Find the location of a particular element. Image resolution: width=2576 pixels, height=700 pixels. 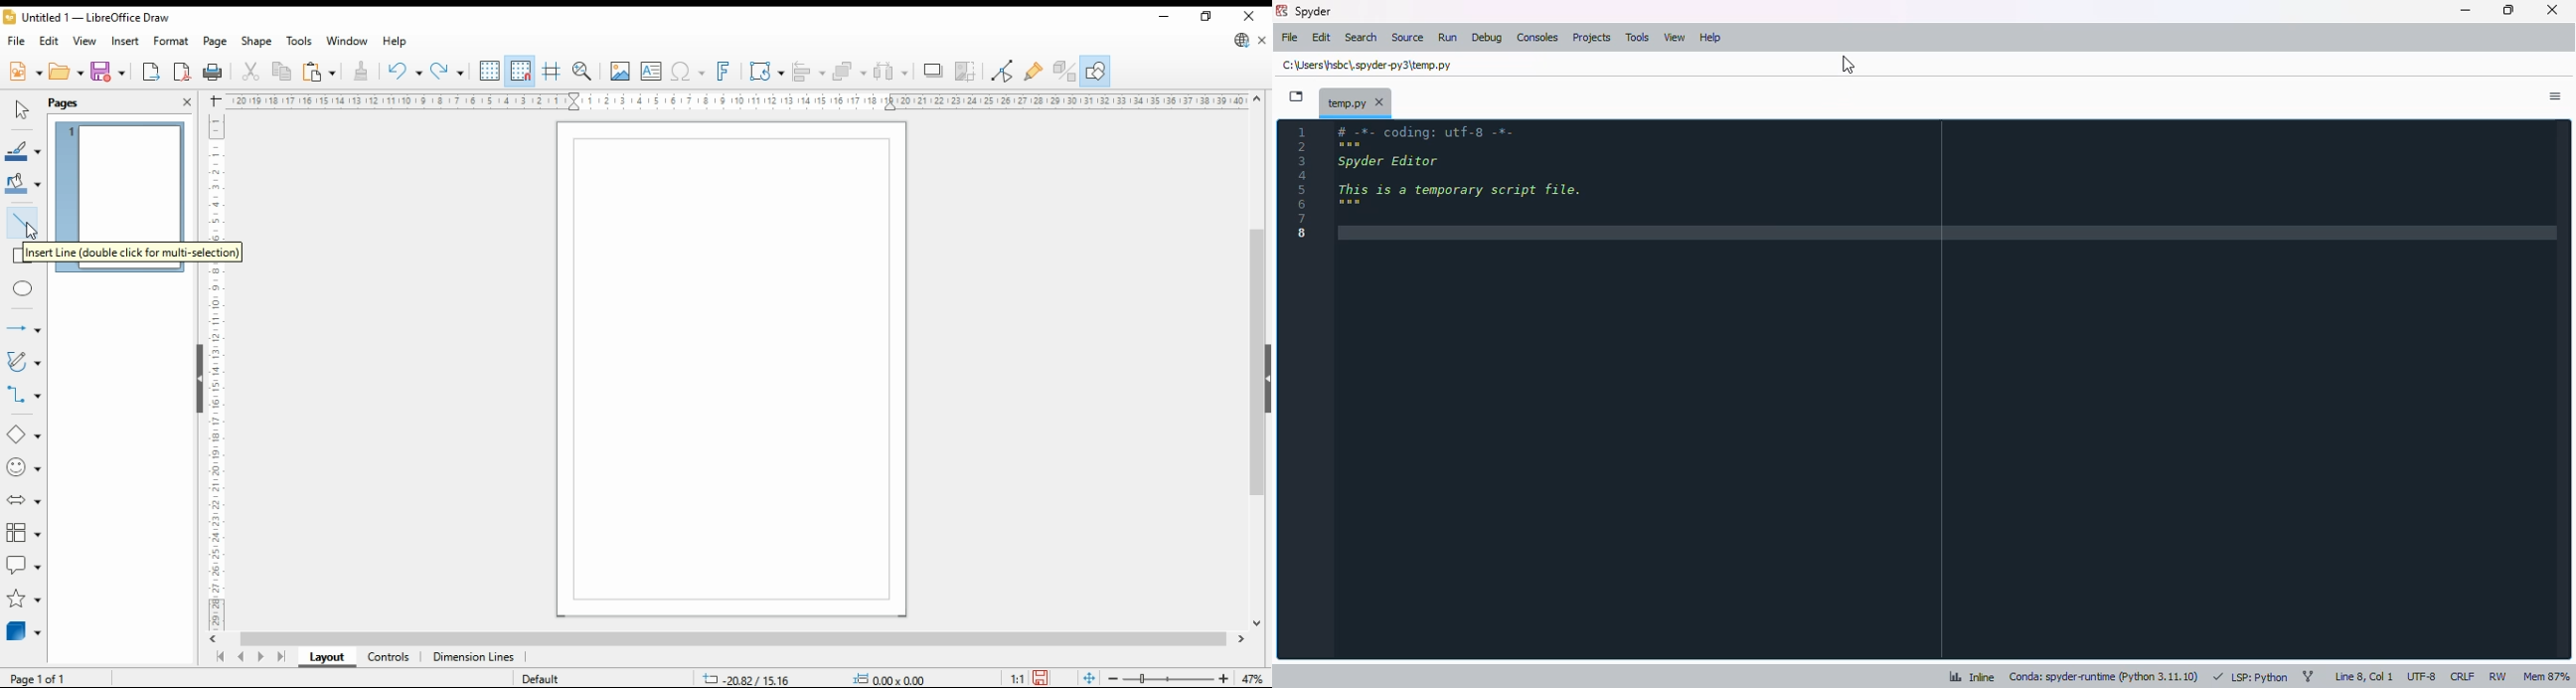

spyder is located at coordinates (1313, 11).